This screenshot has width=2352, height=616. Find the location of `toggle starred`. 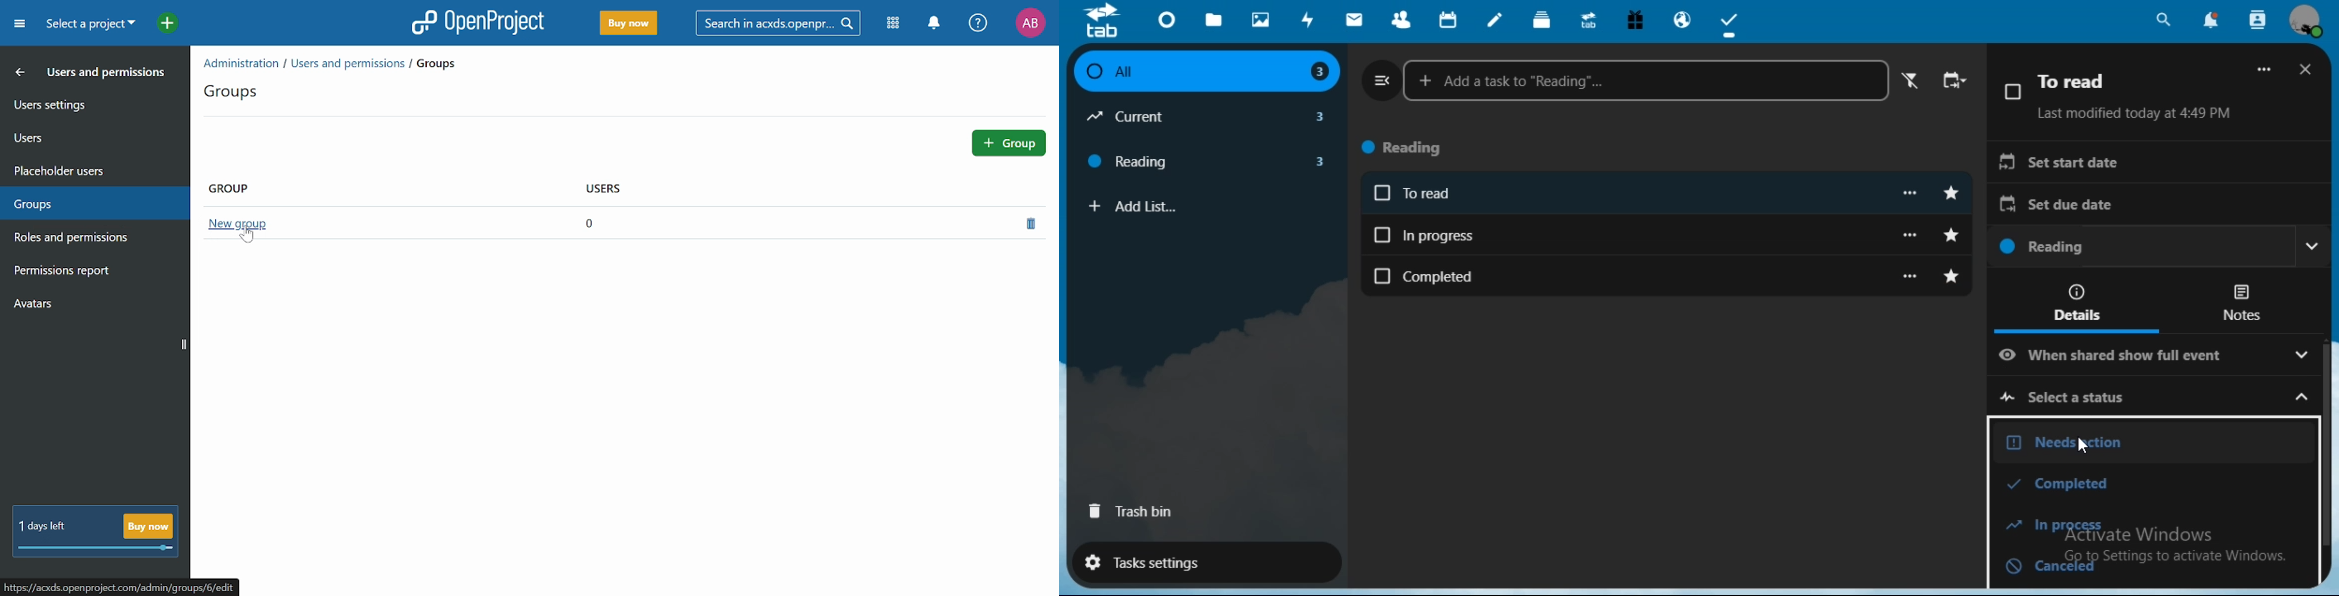

toggle starred is located at coordinates (1955, 276).